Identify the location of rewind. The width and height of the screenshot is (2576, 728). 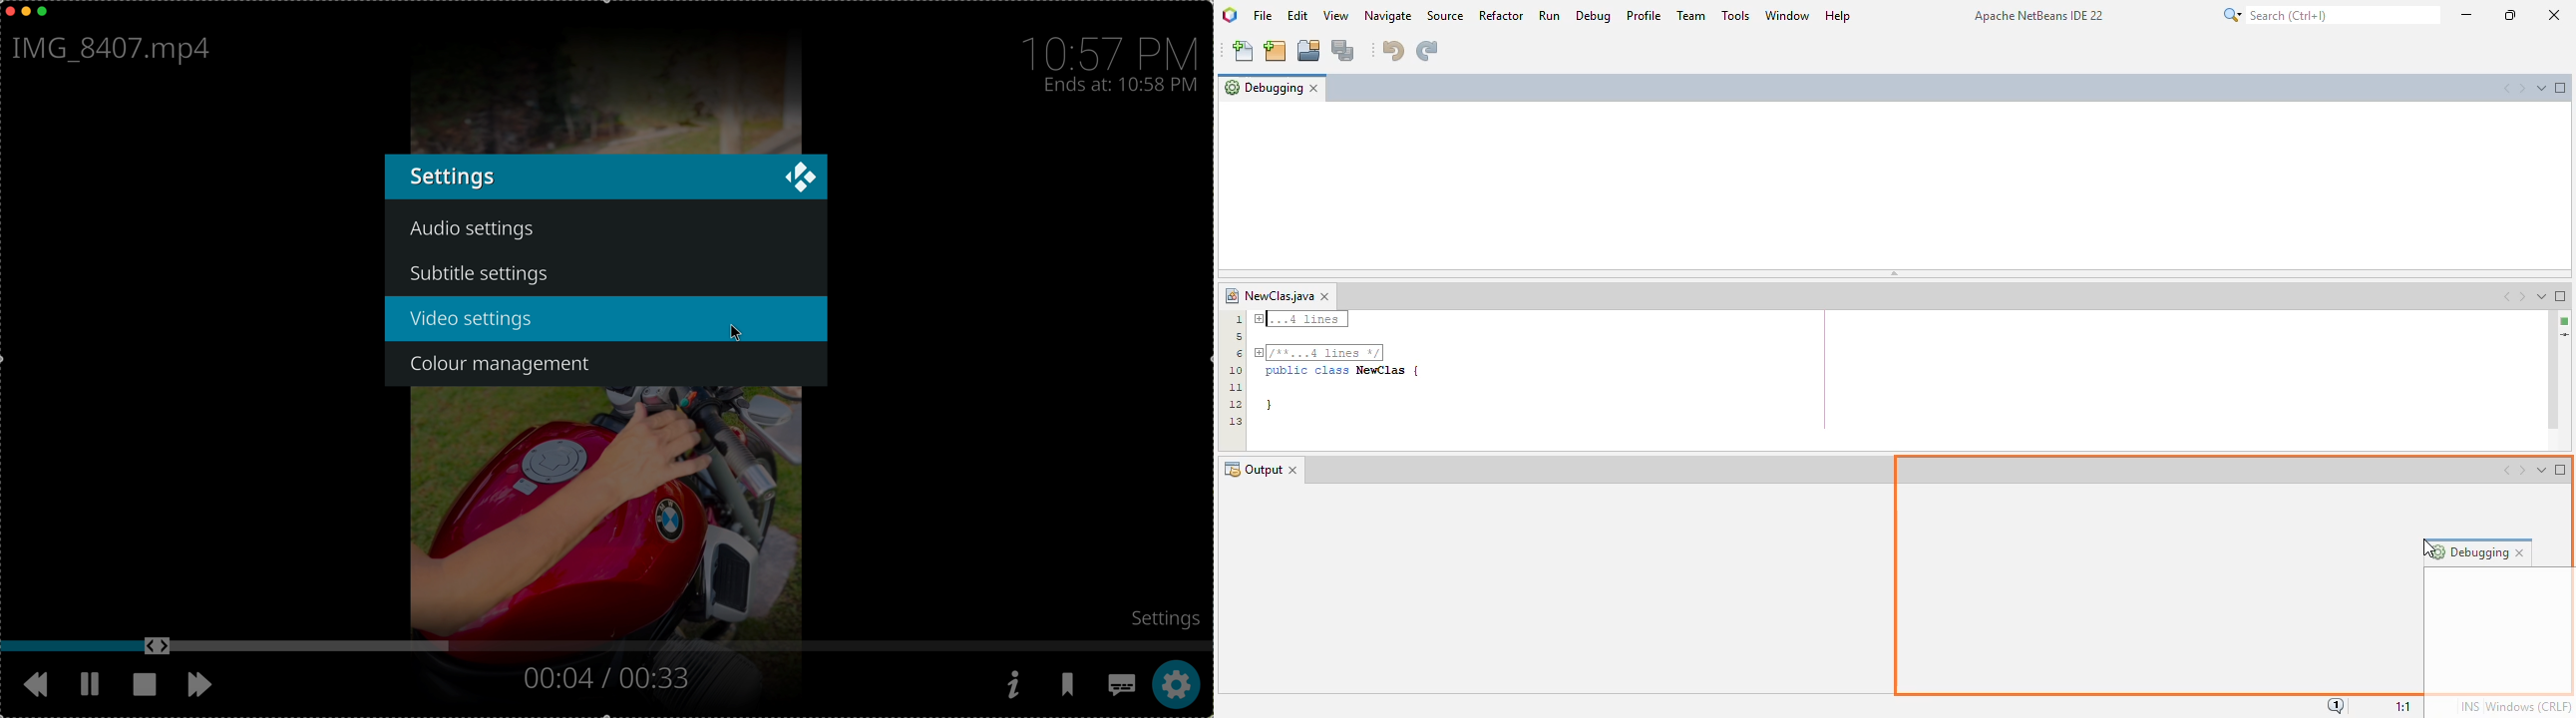
(40, 689).